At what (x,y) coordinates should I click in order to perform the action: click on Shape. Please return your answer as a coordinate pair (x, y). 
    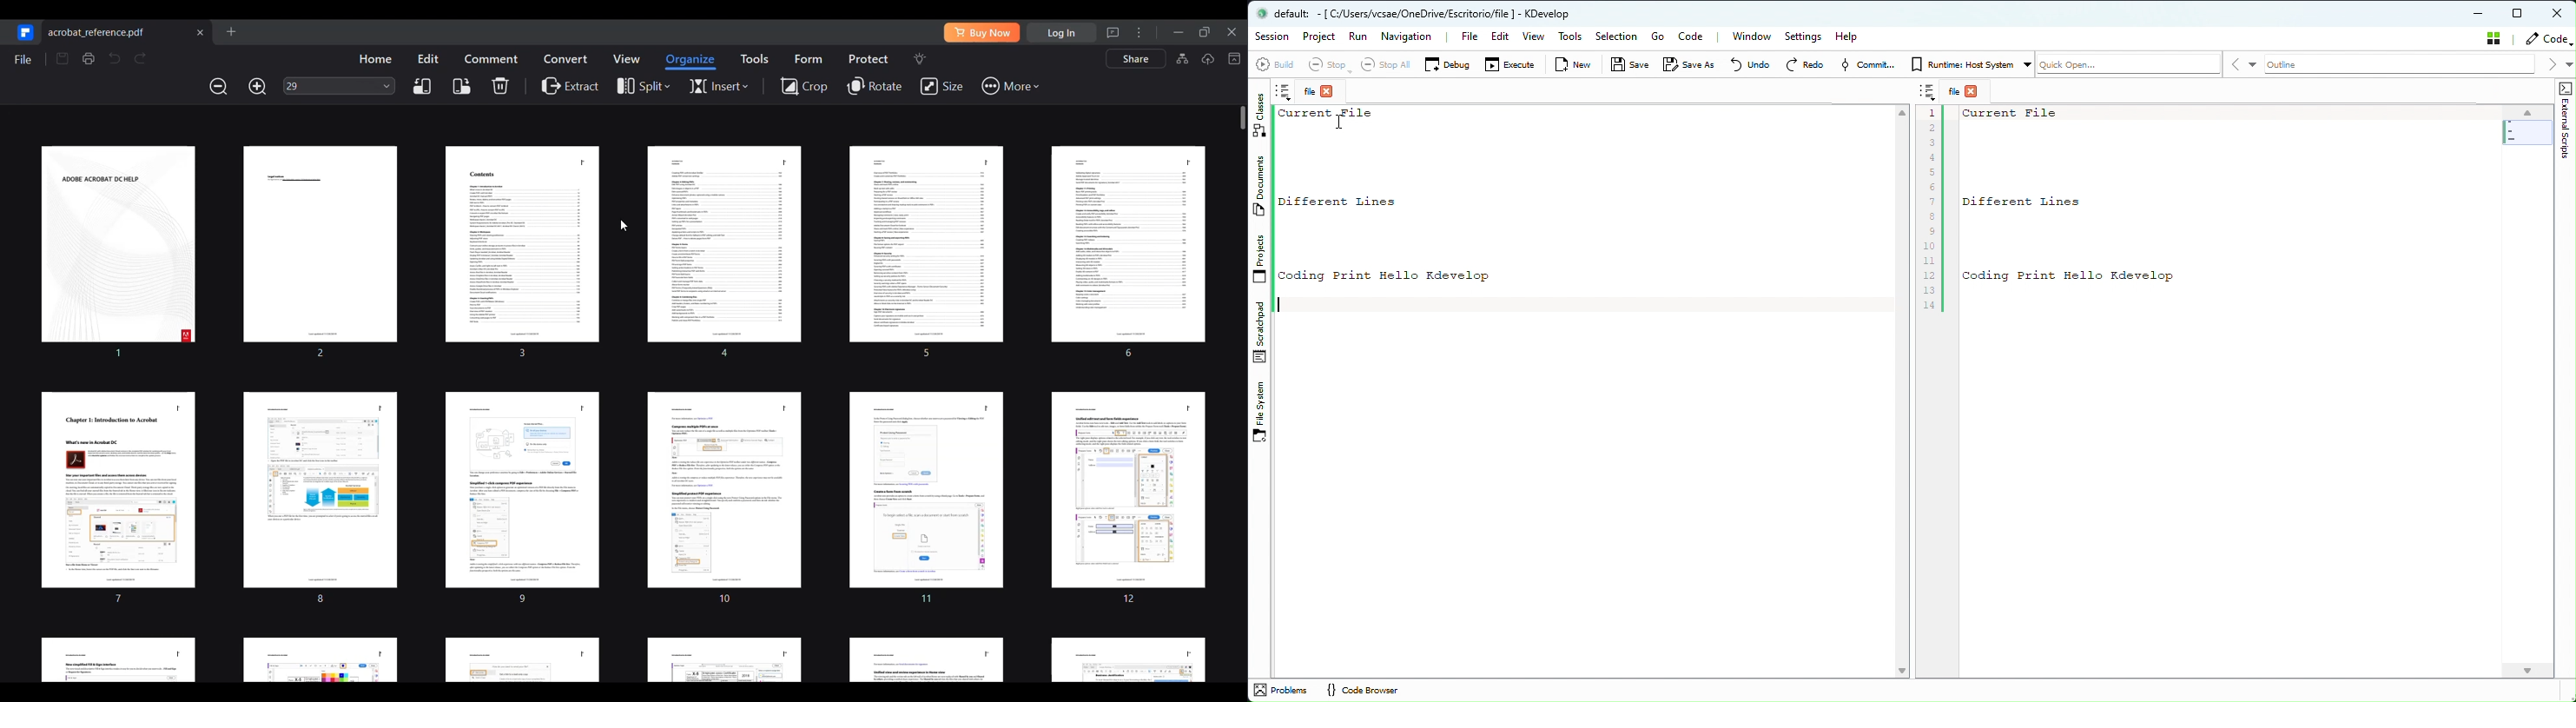
    Looking at the image, I should click on (2566, 122).